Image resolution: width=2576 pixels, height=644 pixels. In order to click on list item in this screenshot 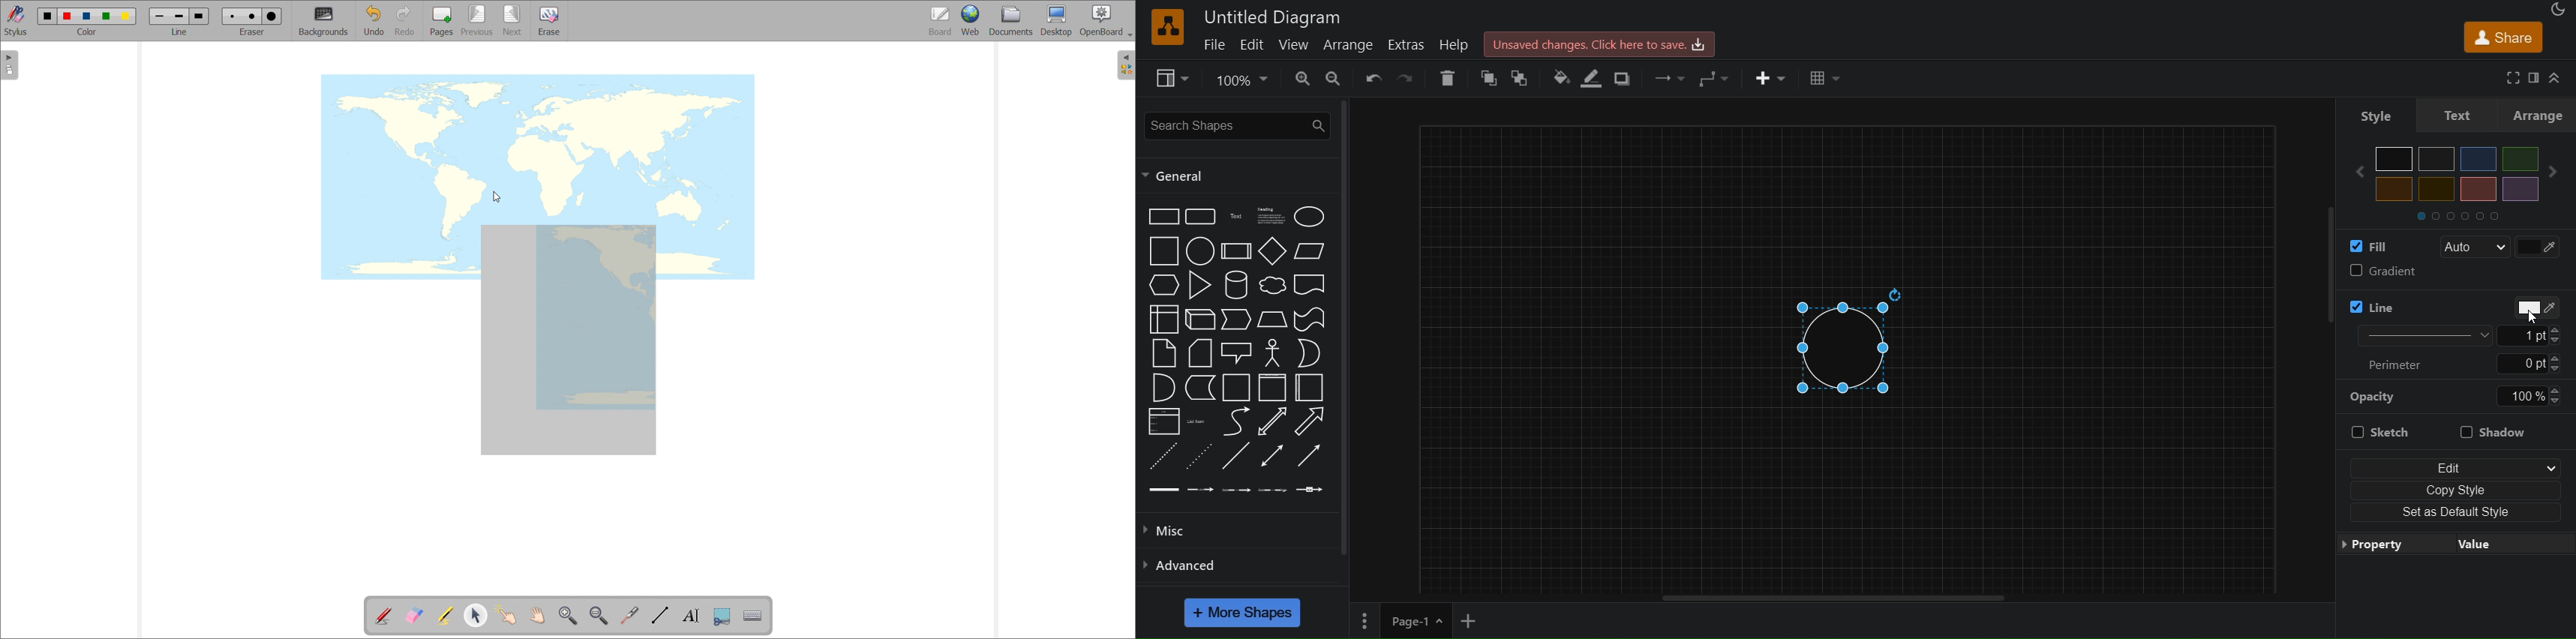, I will do `click(1199, 422)`.